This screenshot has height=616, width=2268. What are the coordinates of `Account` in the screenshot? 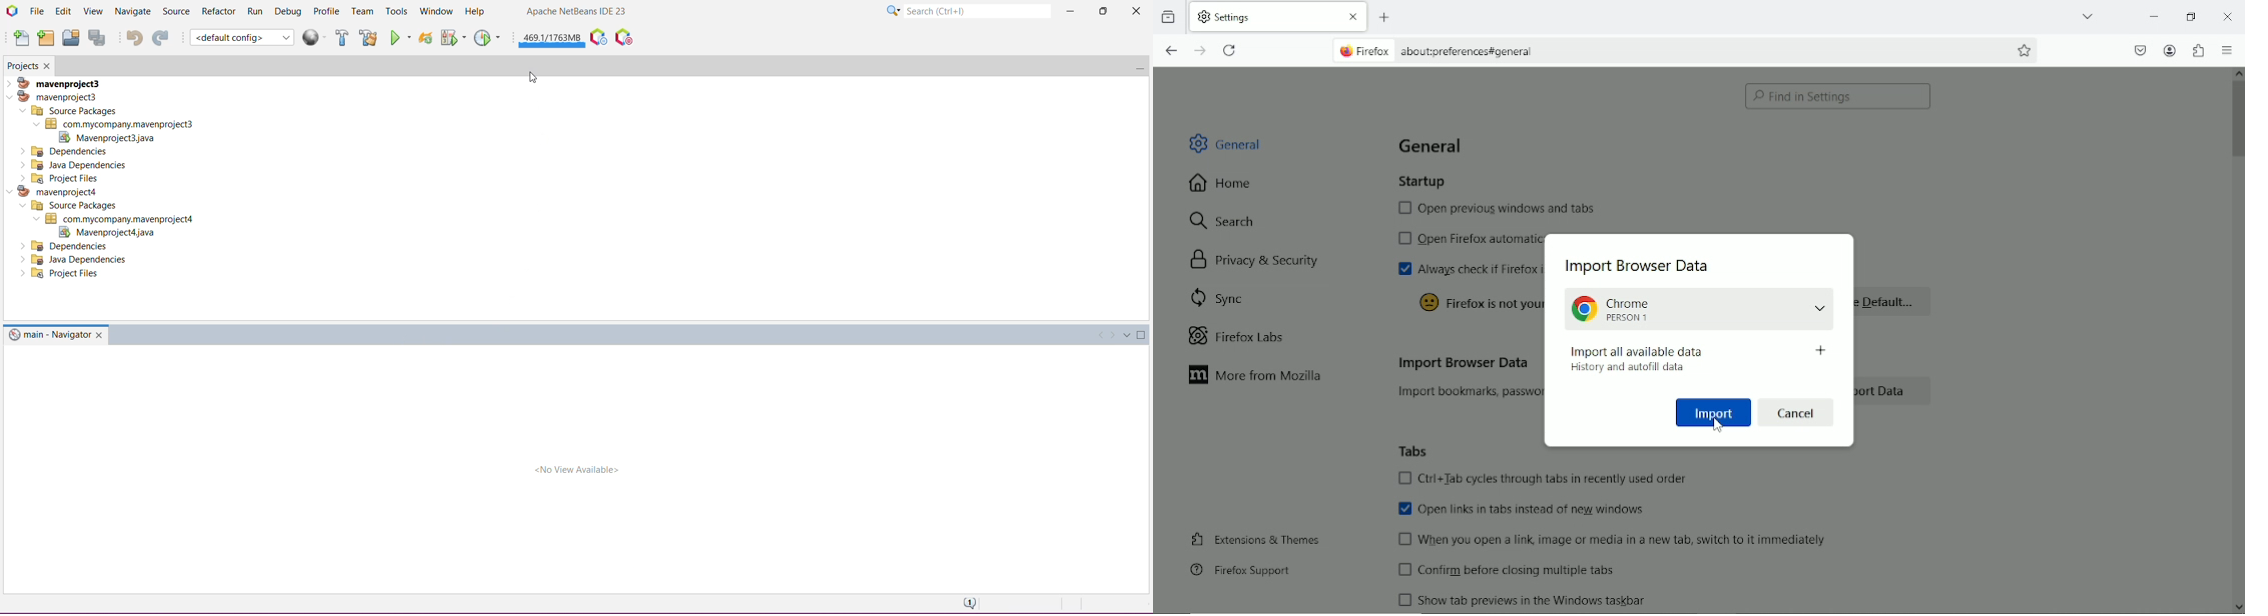 It's located at (2169, 50).